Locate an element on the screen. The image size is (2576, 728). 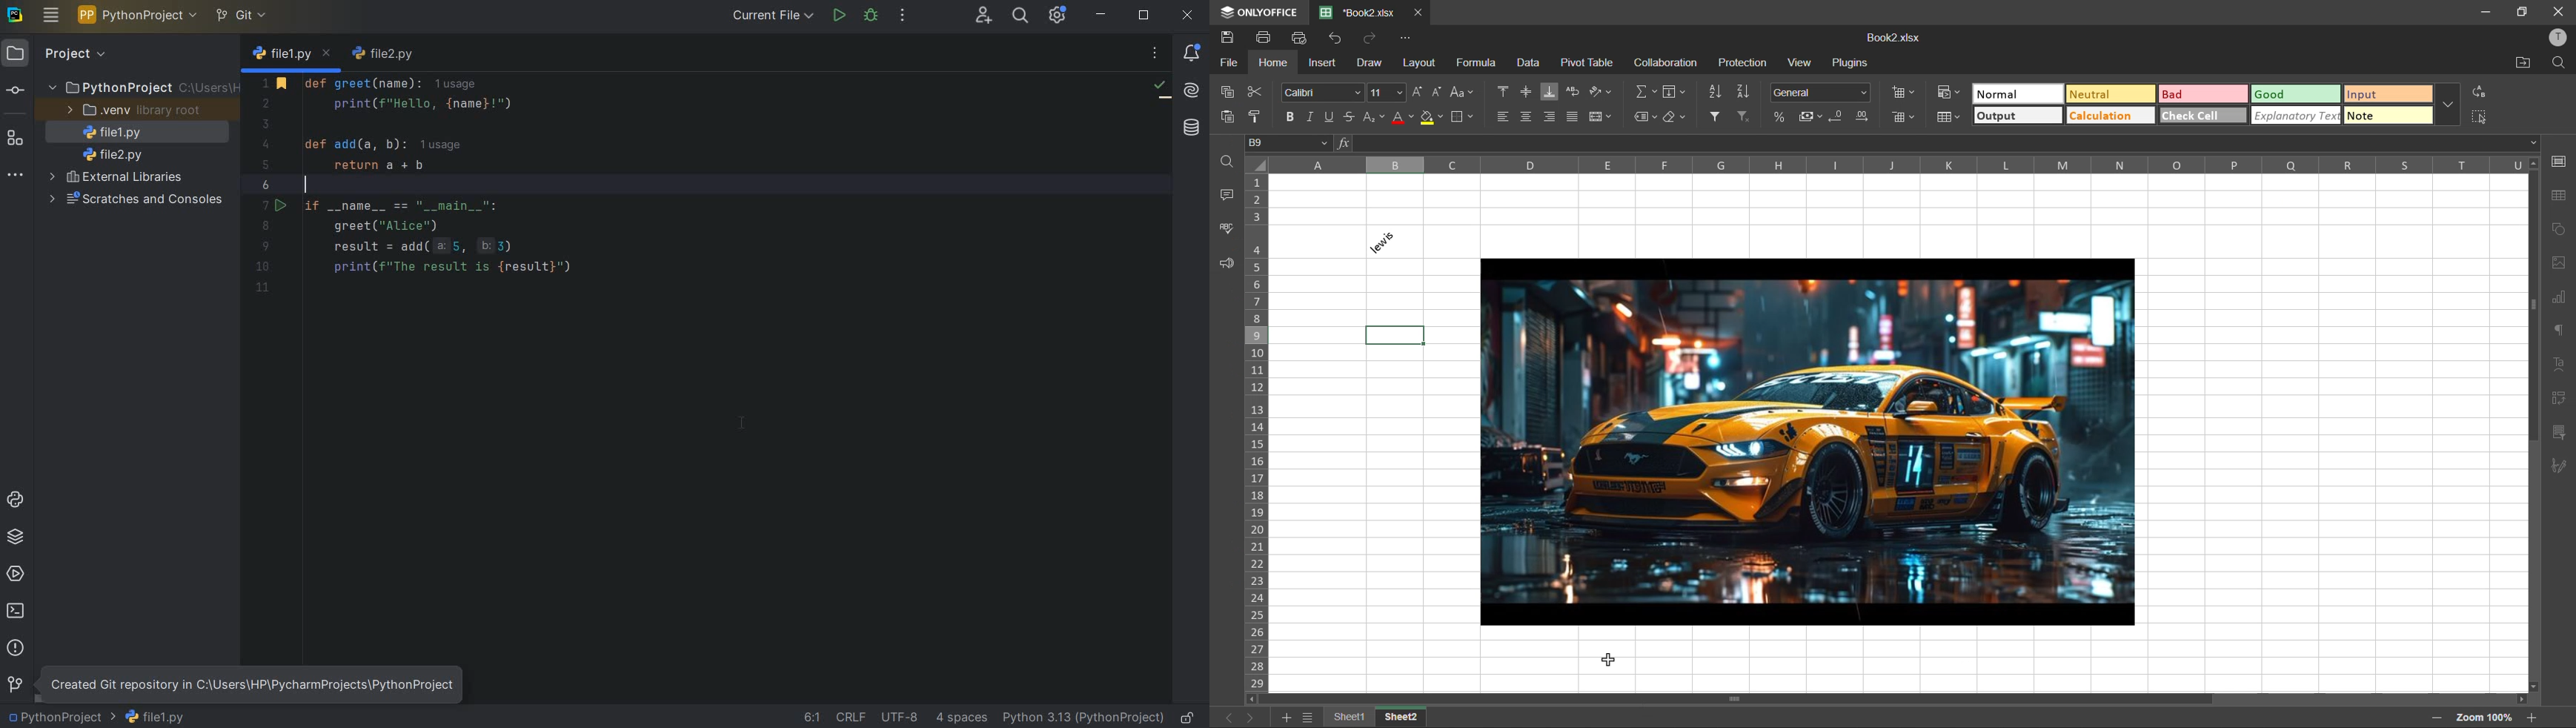
signature is located at coordinates (2562, 467).